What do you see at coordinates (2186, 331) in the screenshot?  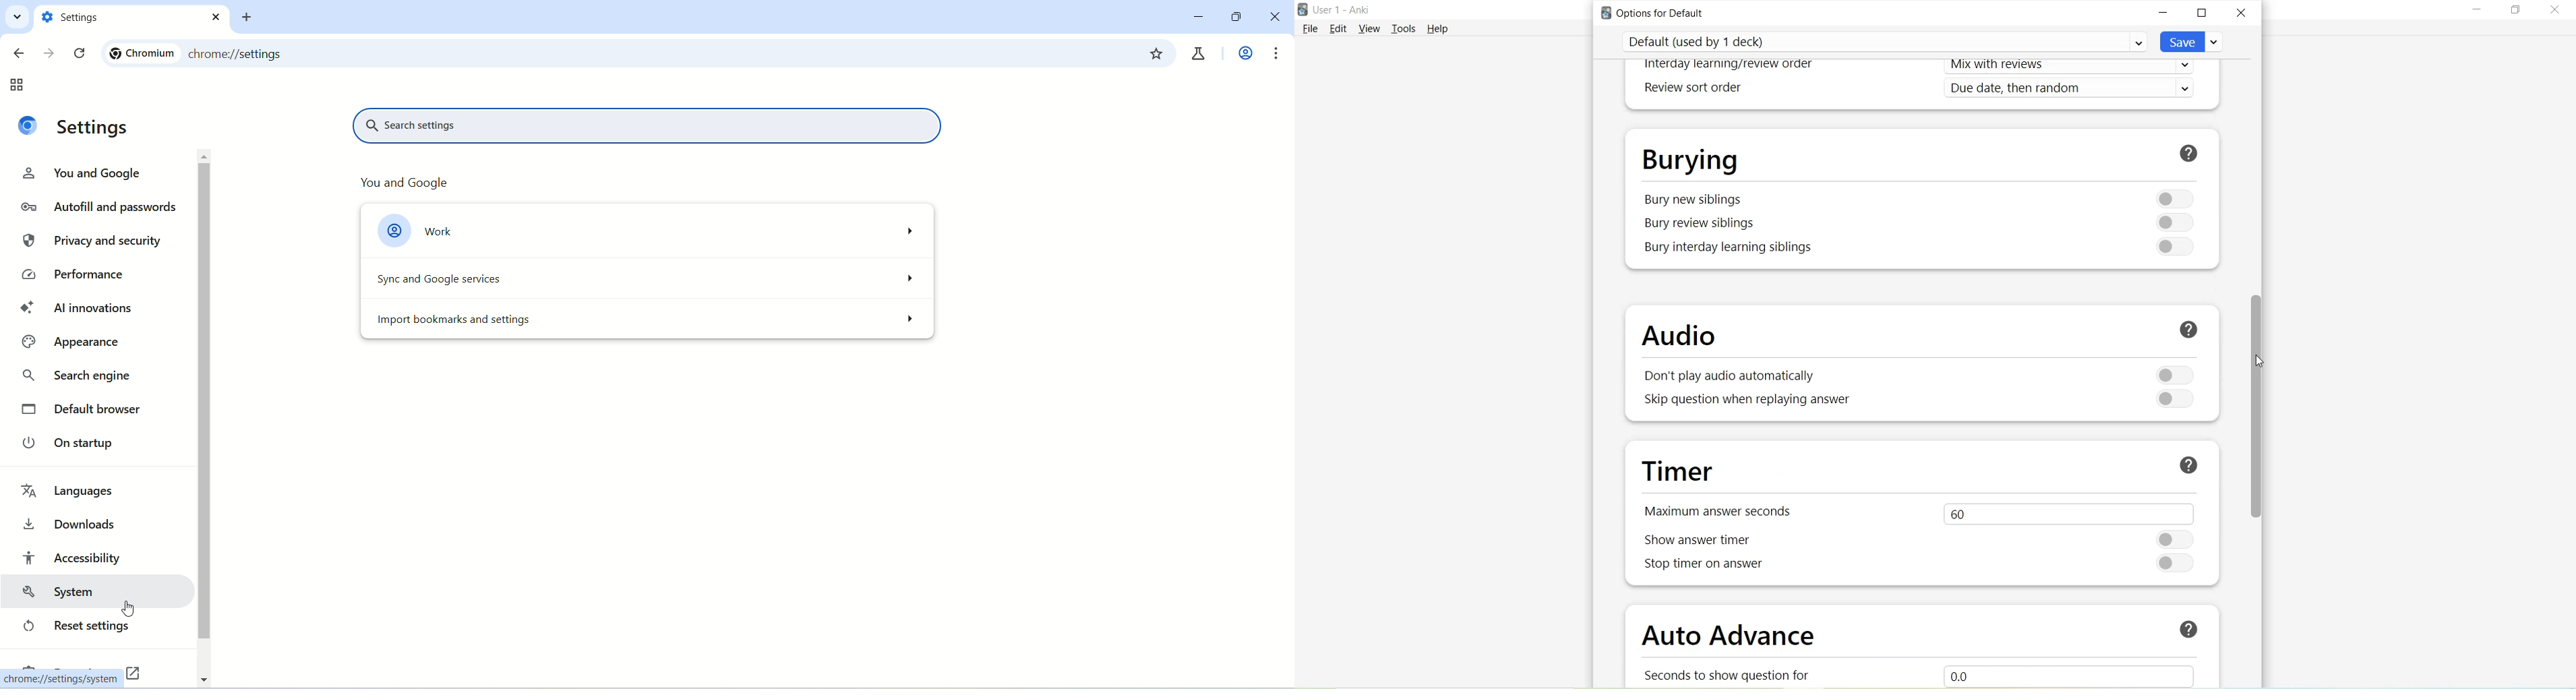 I see `What's this?` at bounding box center [2186, 331].